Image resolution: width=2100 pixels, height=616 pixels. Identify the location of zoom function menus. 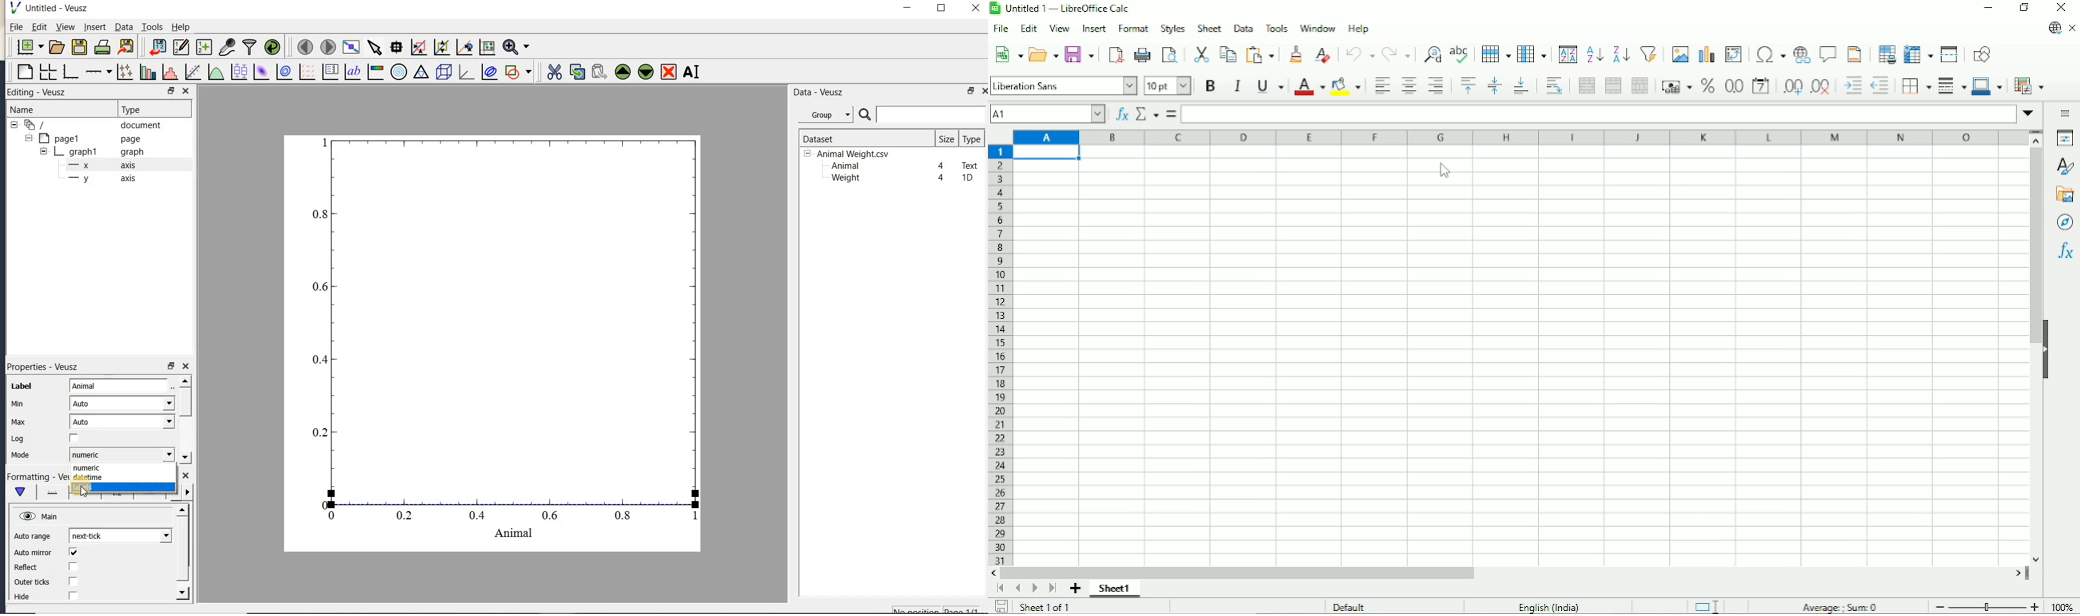
(516, 47).